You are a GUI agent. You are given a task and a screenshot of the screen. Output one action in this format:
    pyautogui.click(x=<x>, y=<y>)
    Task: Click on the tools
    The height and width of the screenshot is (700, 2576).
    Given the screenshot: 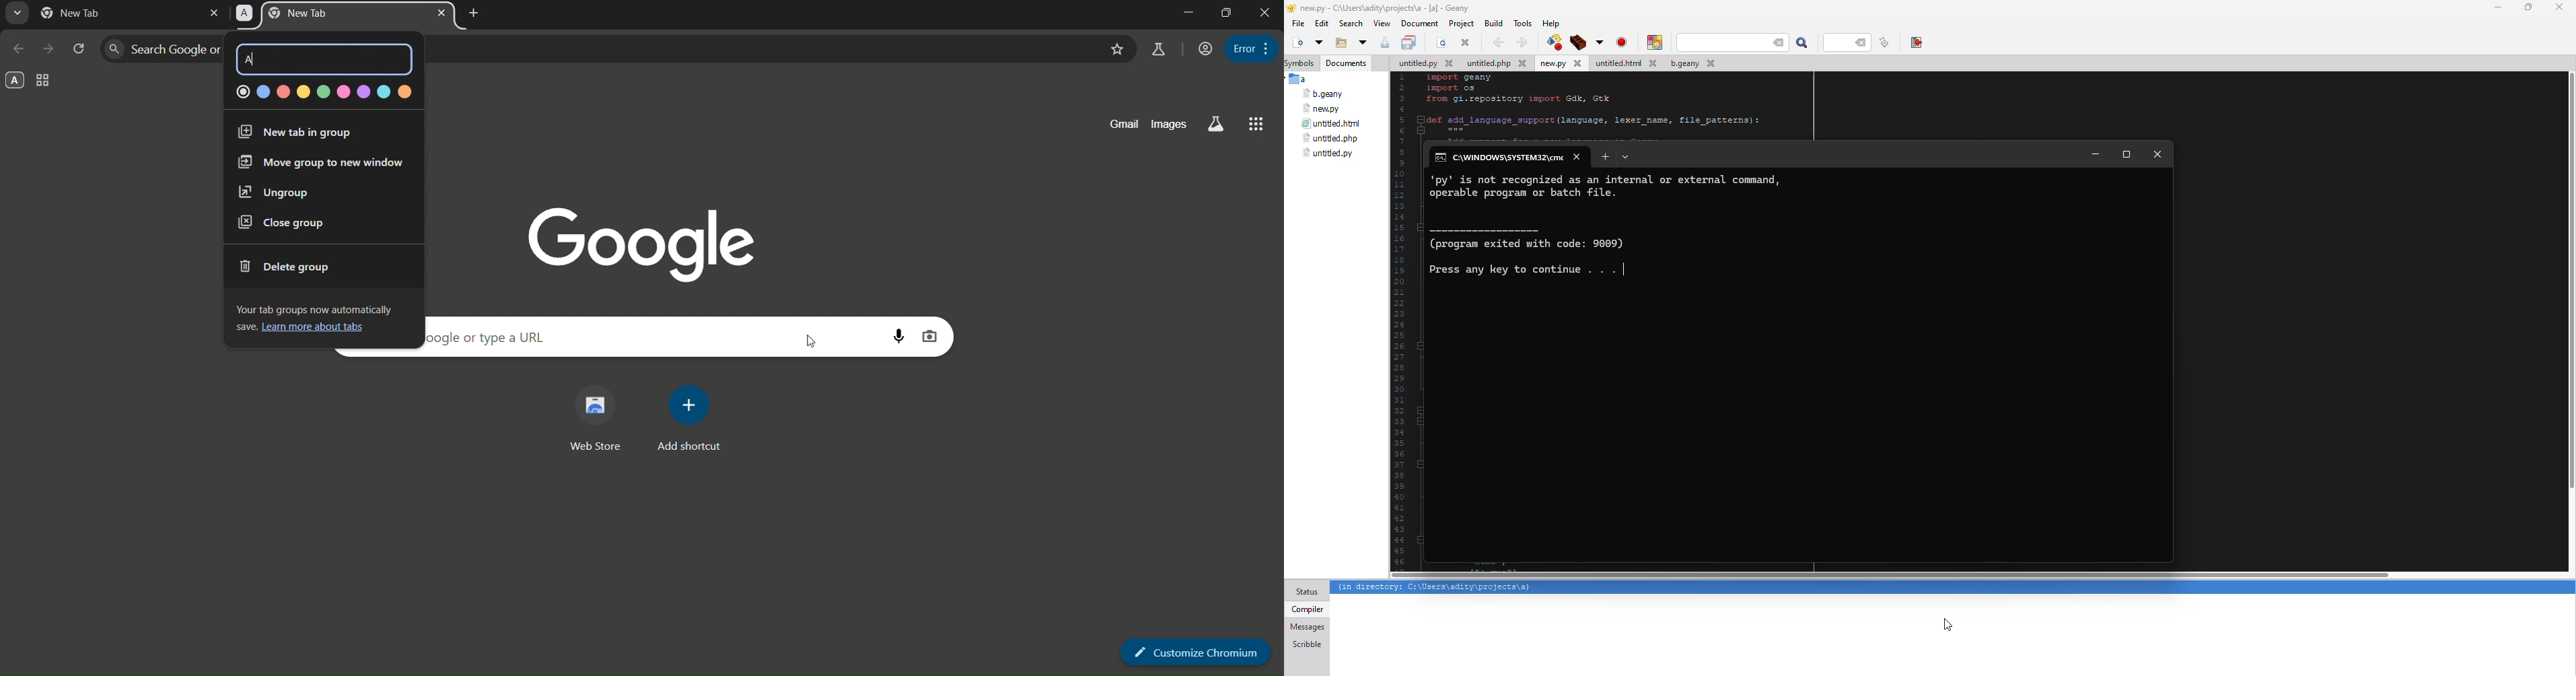 What is the action you would take?
    pyautogui.click(x=1523, y=24)
    